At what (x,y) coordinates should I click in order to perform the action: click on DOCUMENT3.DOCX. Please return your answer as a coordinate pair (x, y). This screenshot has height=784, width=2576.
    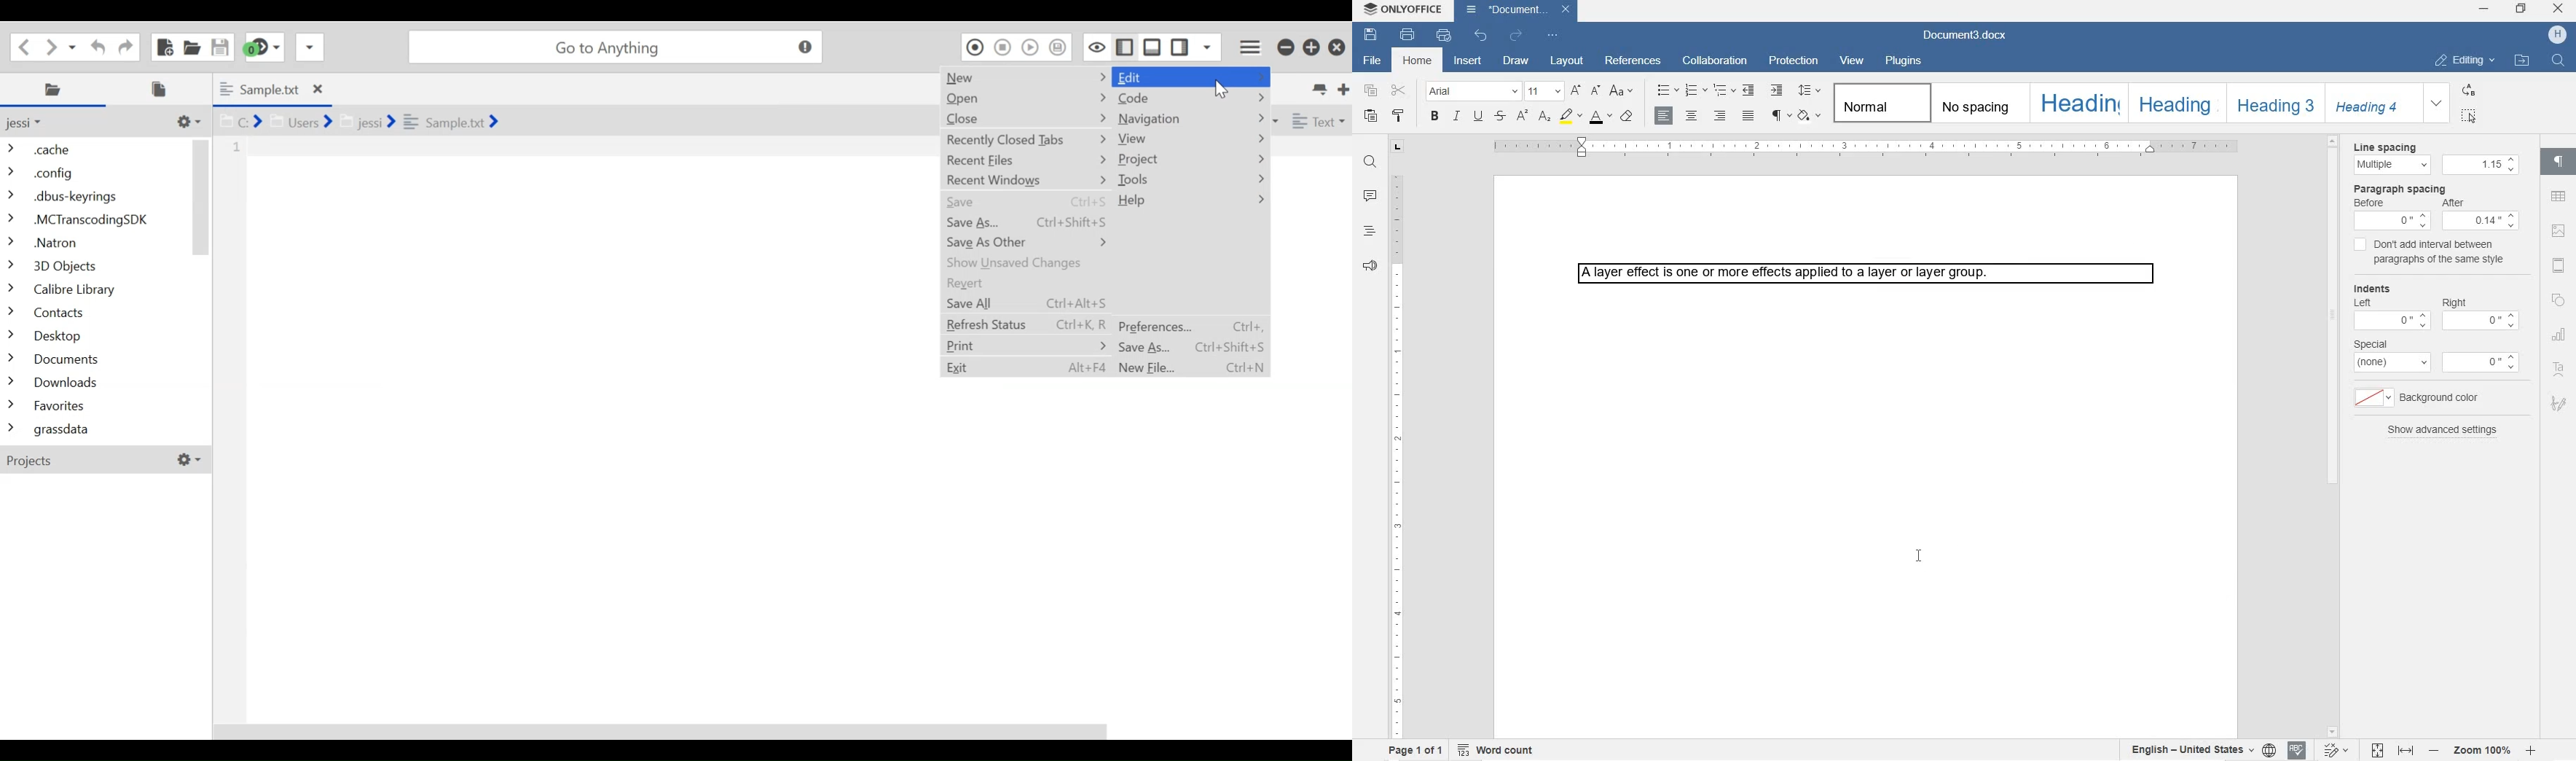
    Looking at the image, I should click on (1969, 34).